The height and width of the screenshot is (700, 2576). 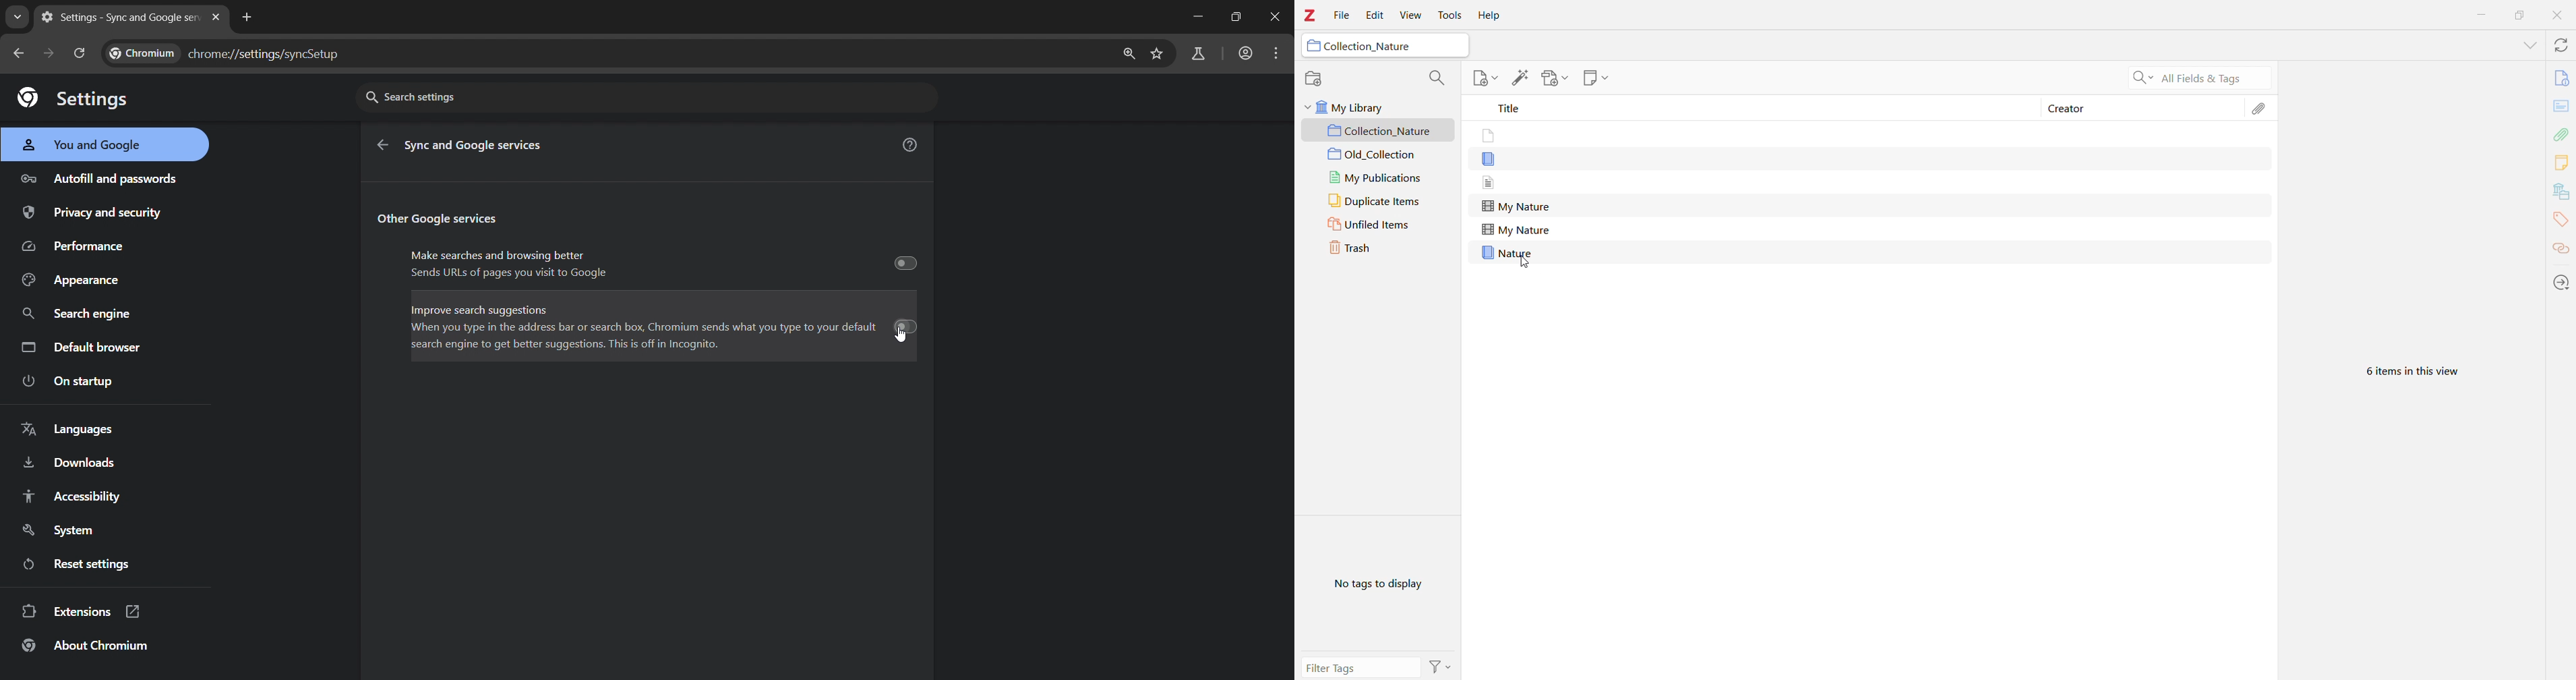 I want to click on Collection_Nature, so click(x=1369, y=46).